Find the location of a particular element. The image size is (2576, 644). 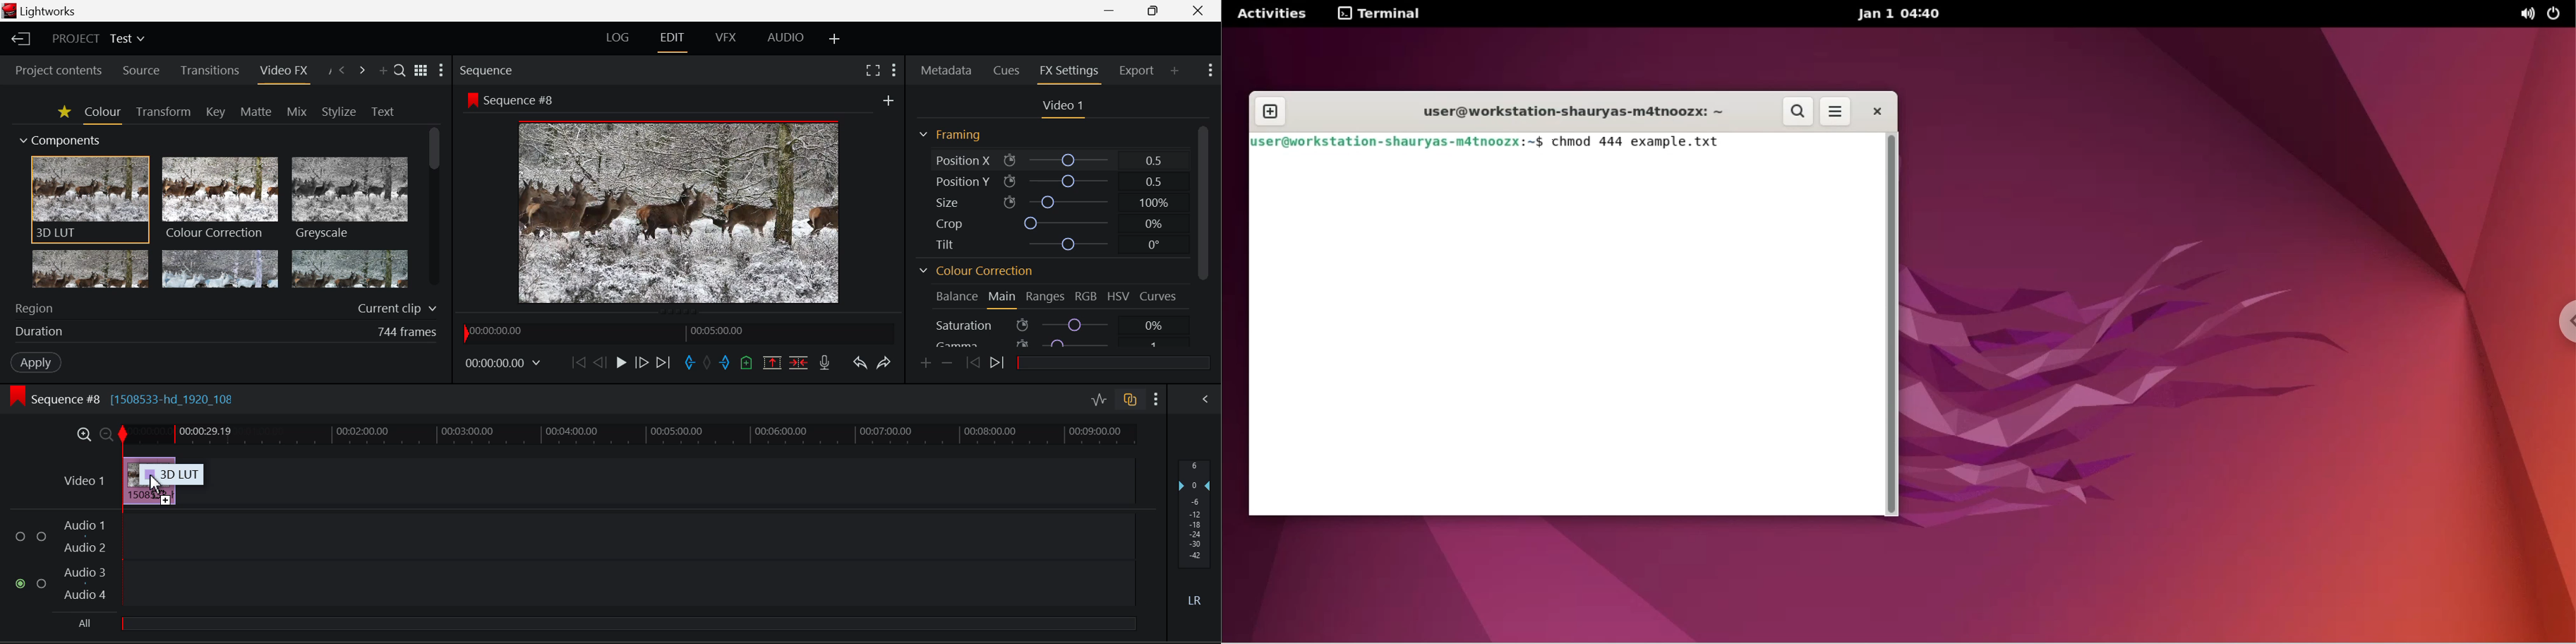

Sequence Preview Section is located at coordinates (487, 71).